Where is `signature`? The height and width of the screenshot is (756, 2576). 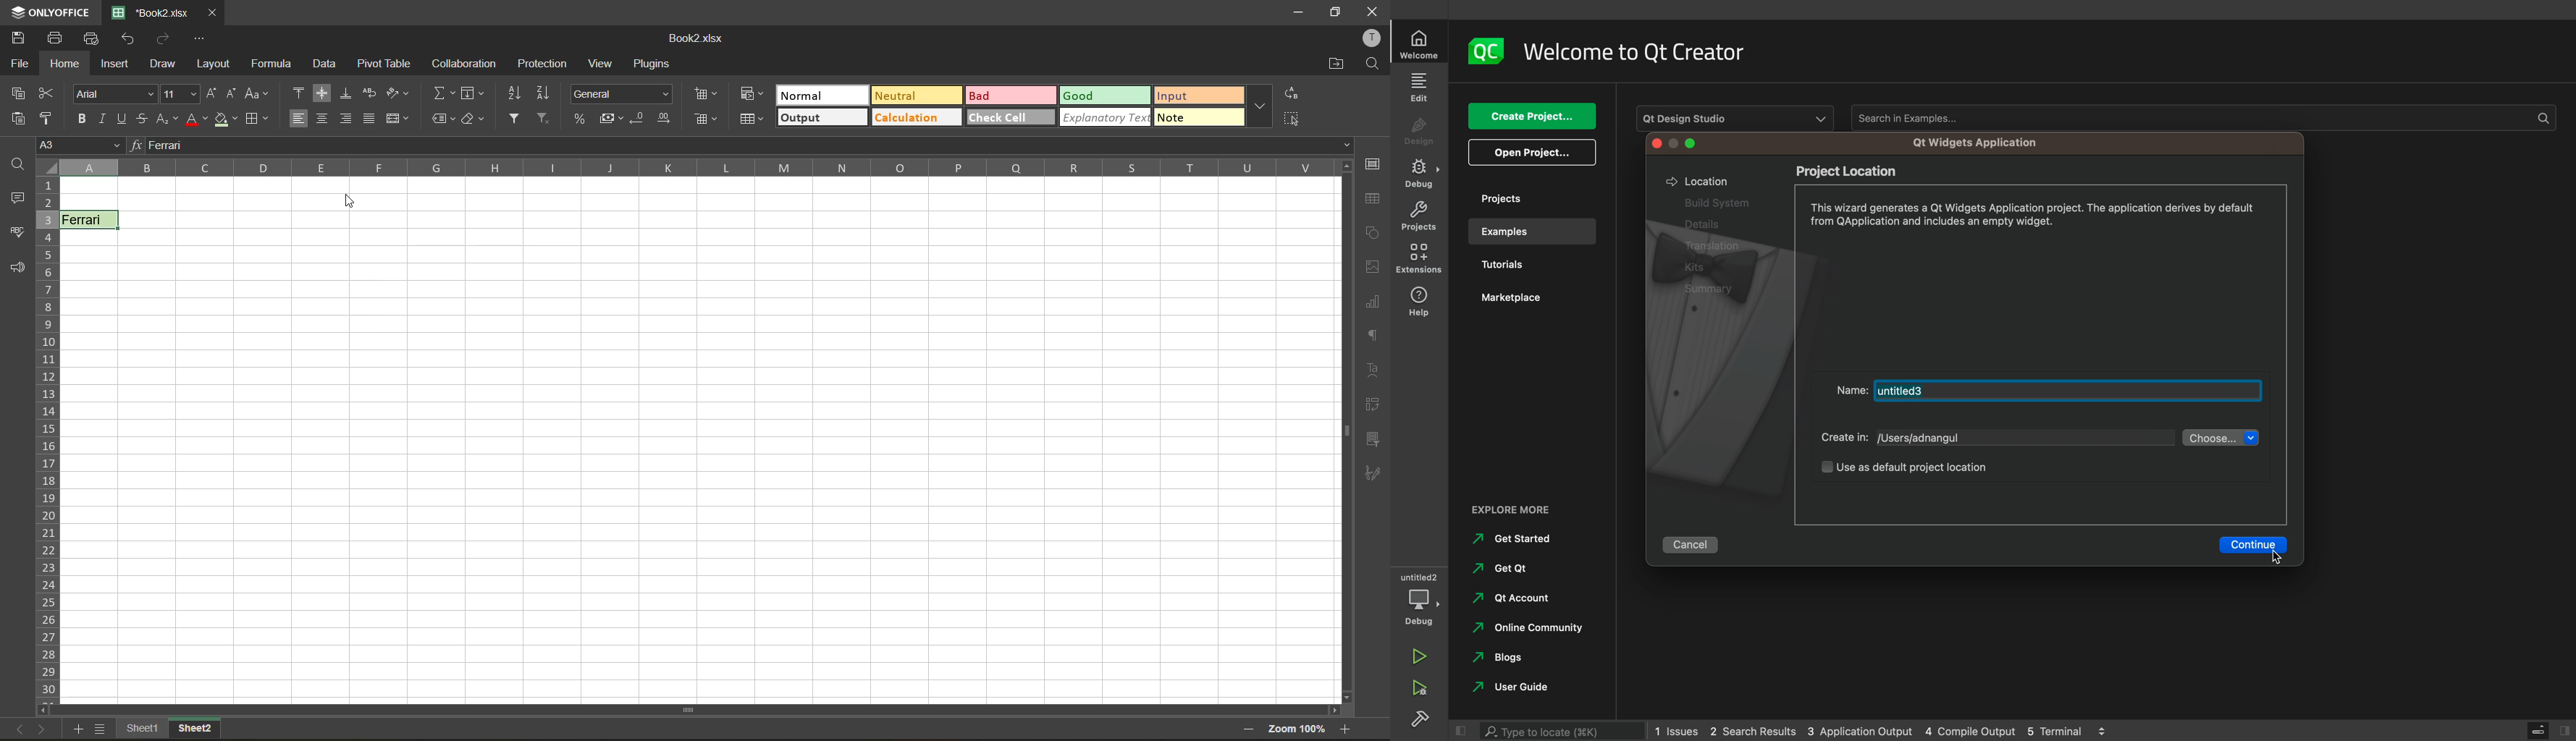
signature is located at coordinates (1374, 476).